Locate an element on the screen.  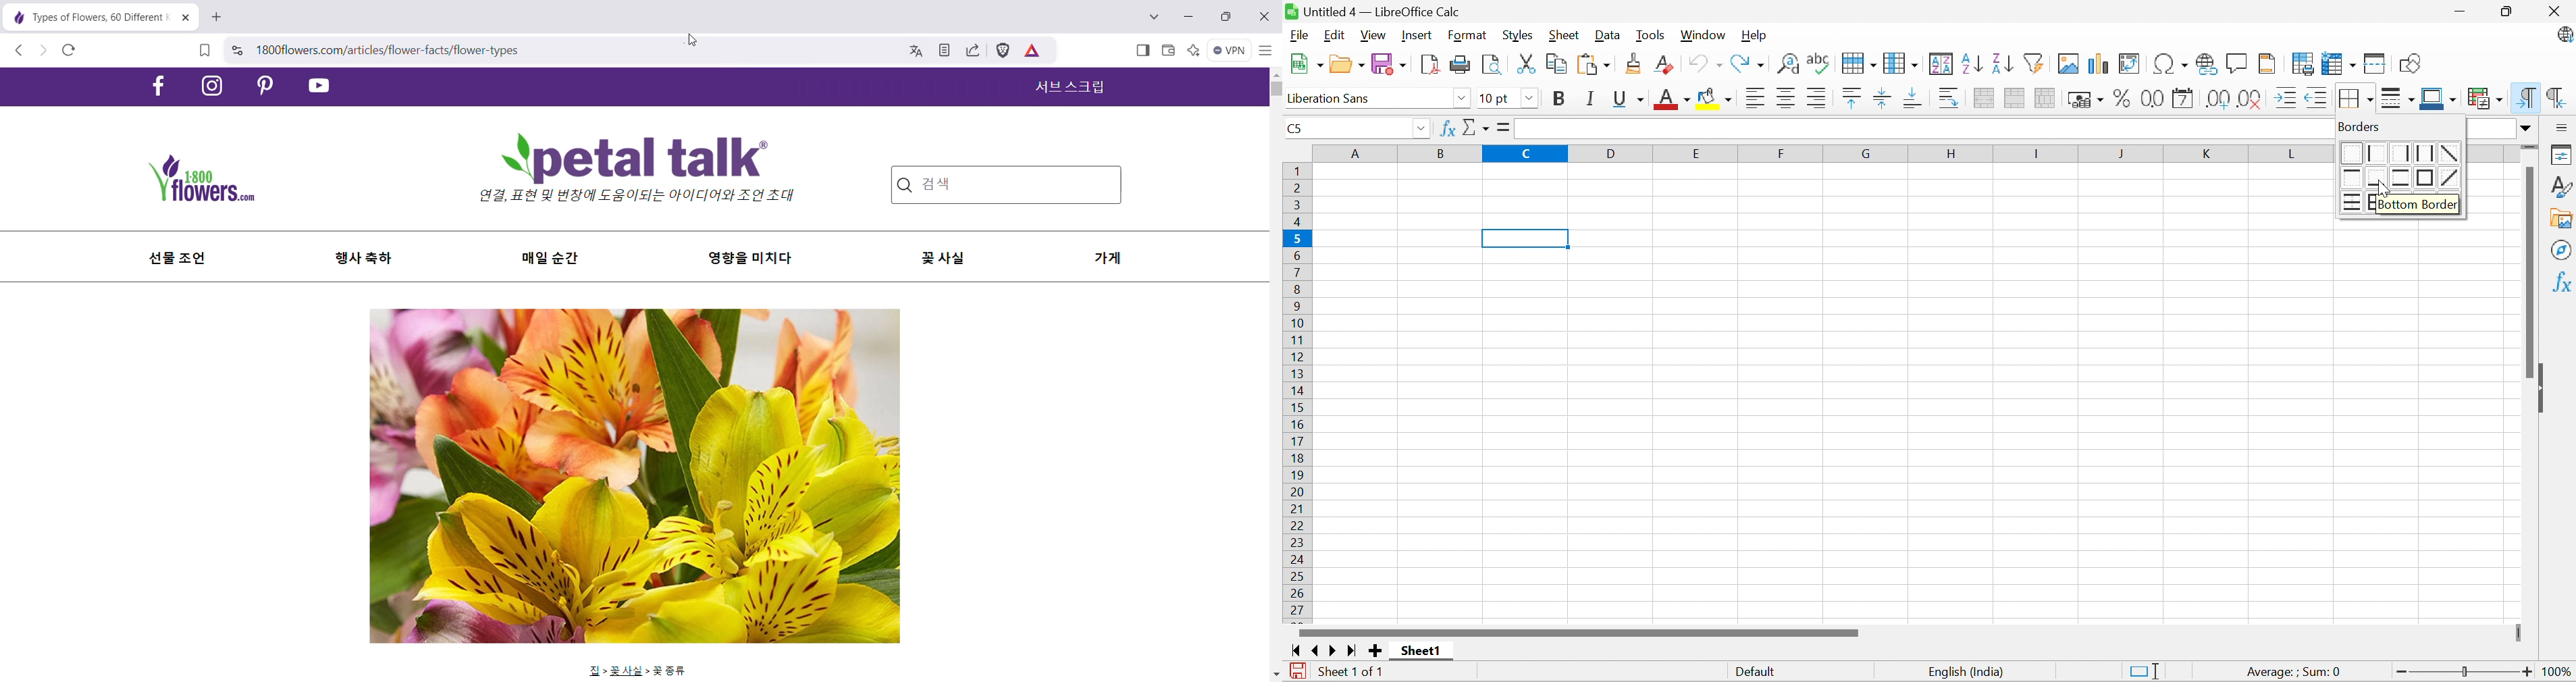
Gallery is located at coordinates (2562, 219).